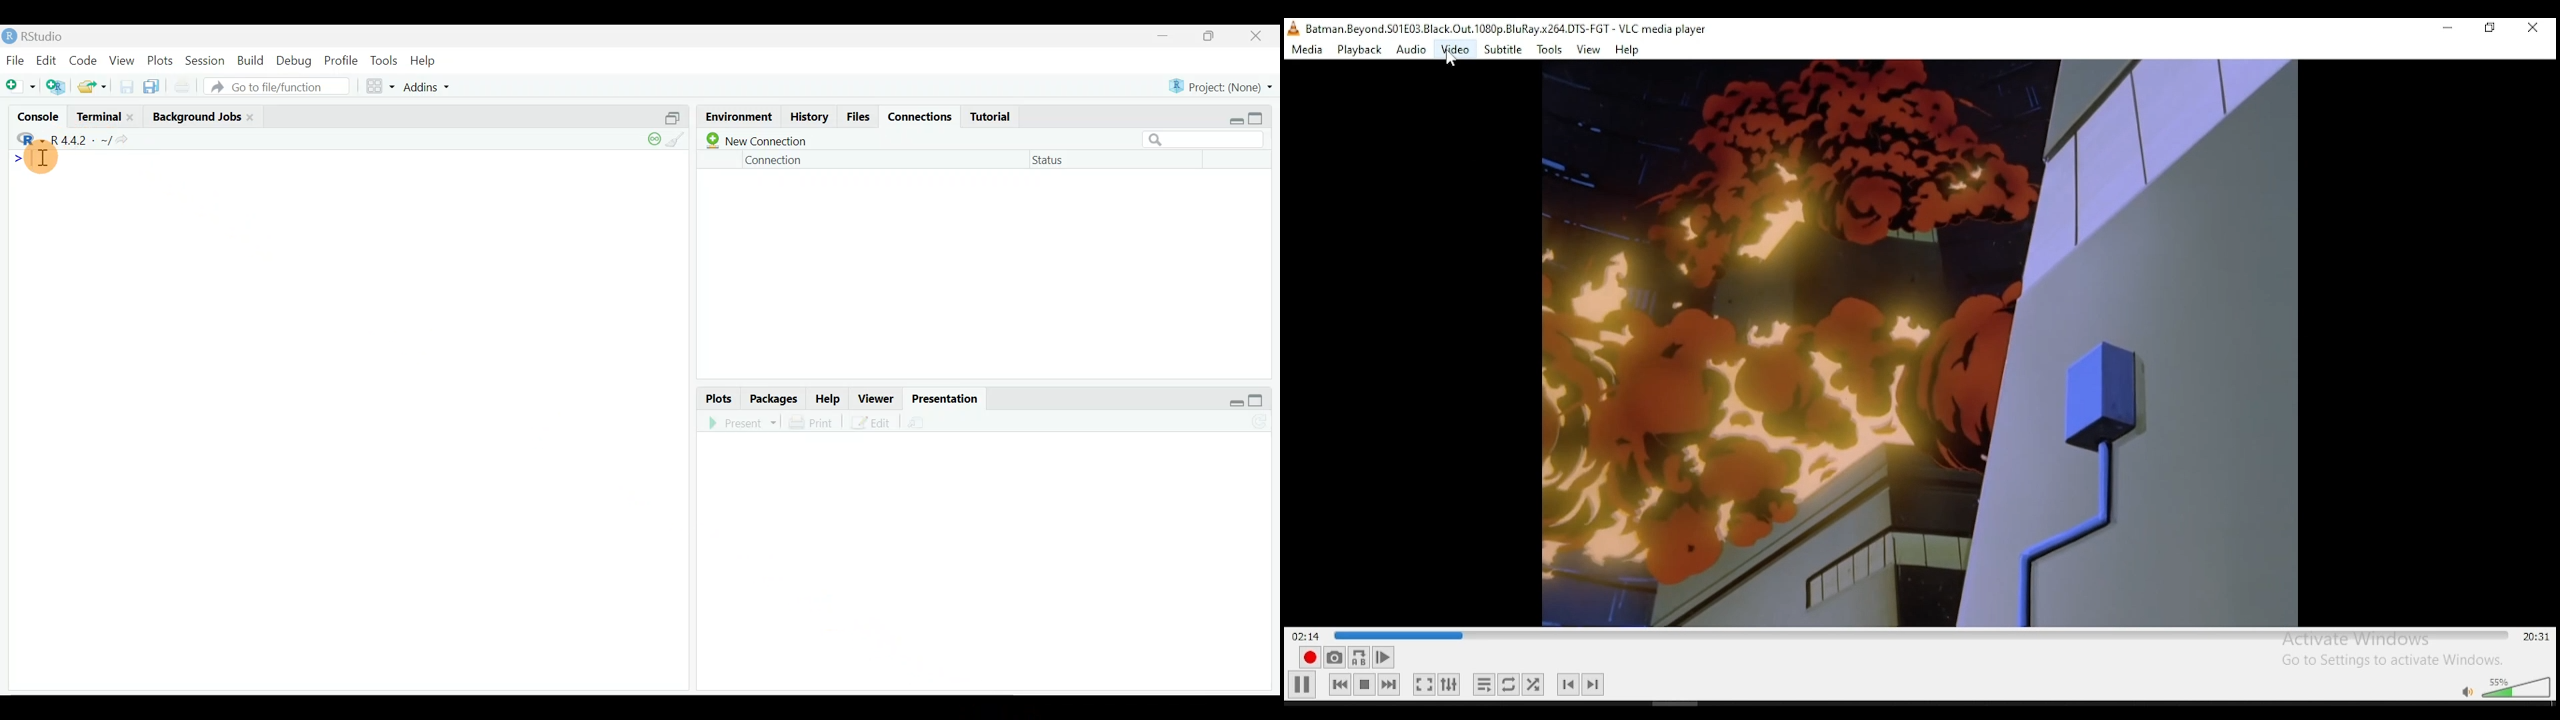  Describe the element at coordinates (181, 87) in the screenshot. I see `Print current file` at that location.